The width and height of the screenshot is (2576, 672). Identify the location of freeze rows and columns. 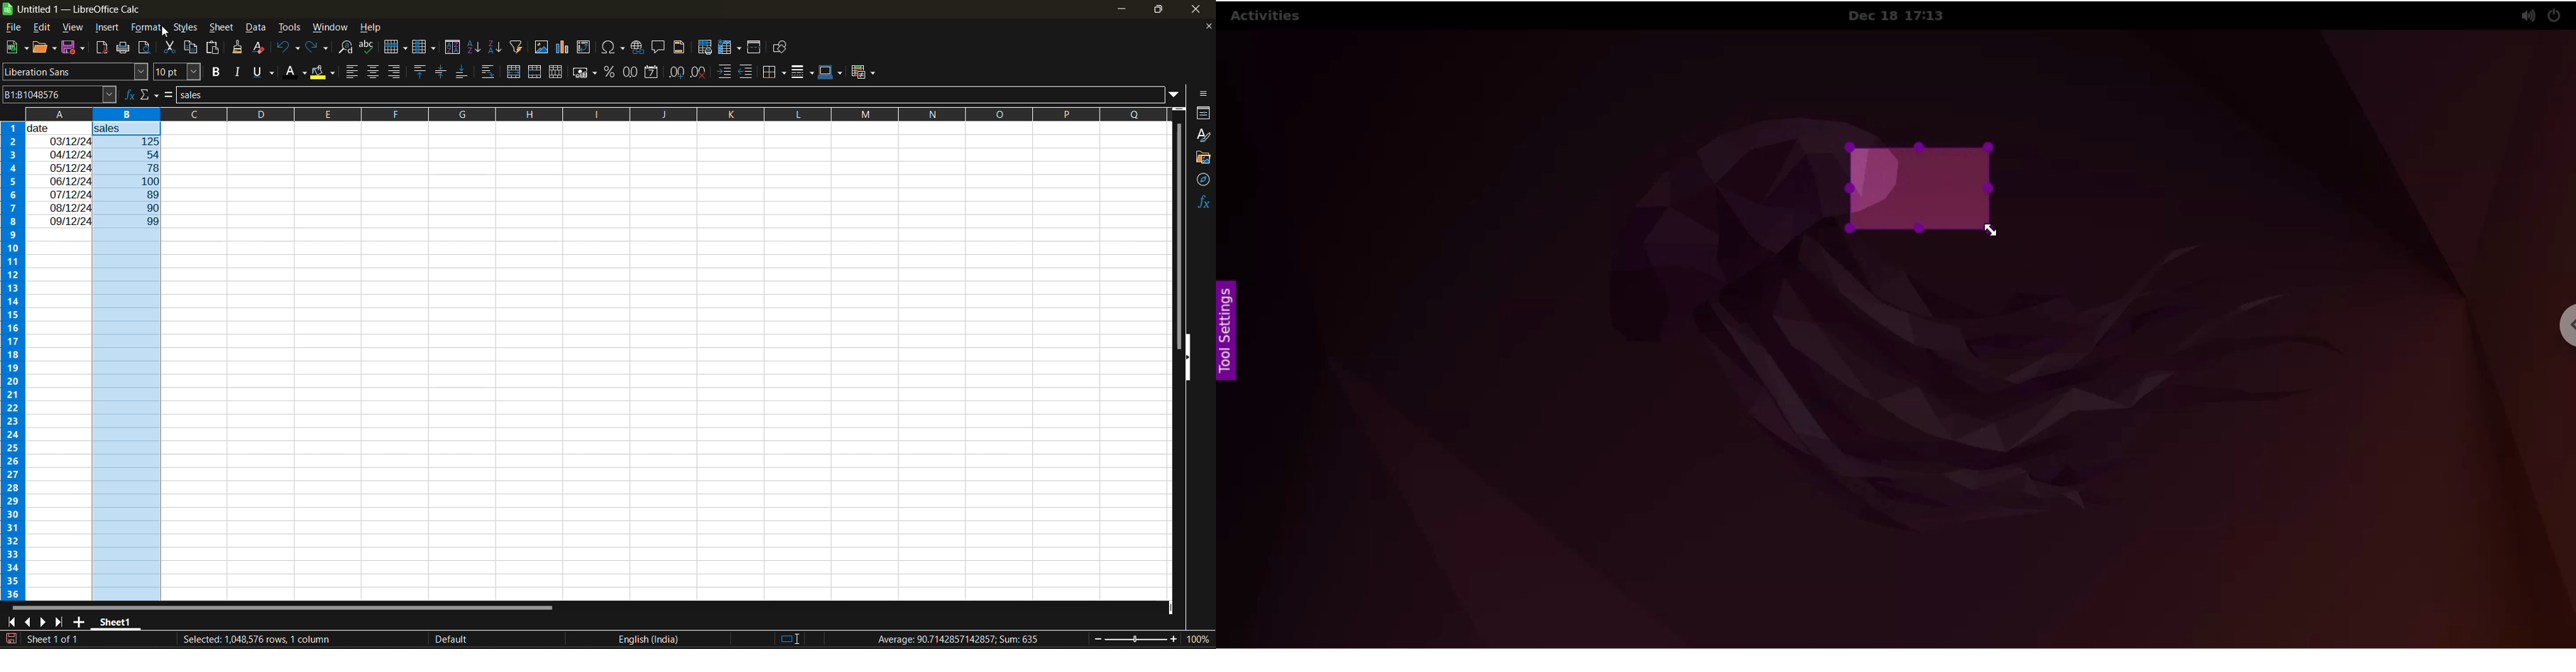
(730, 48).